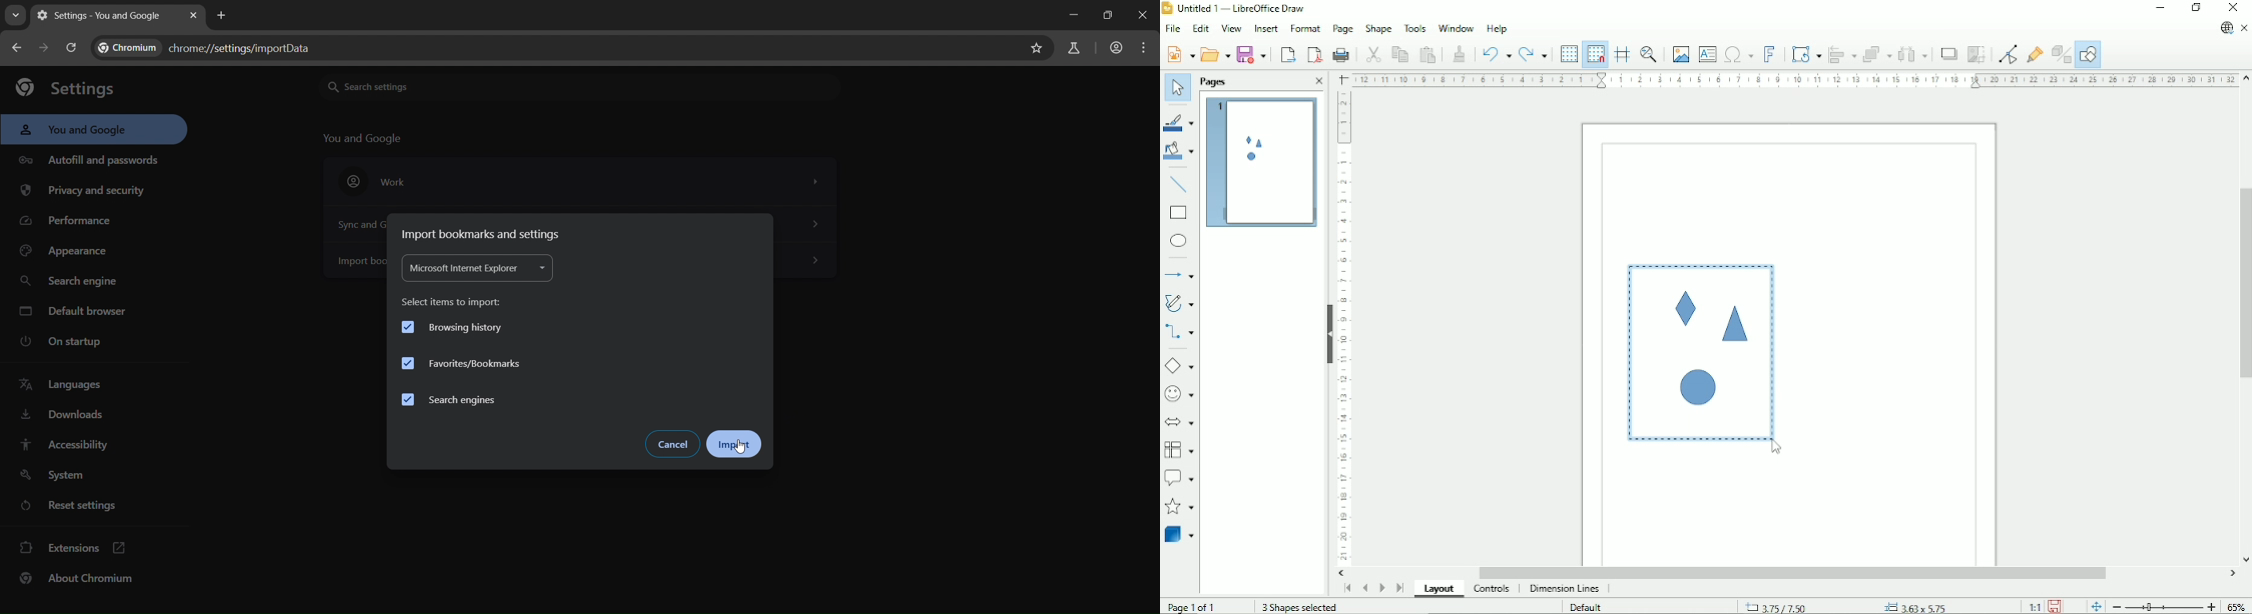  I want to click on Rectangle, so click(1179, 213).